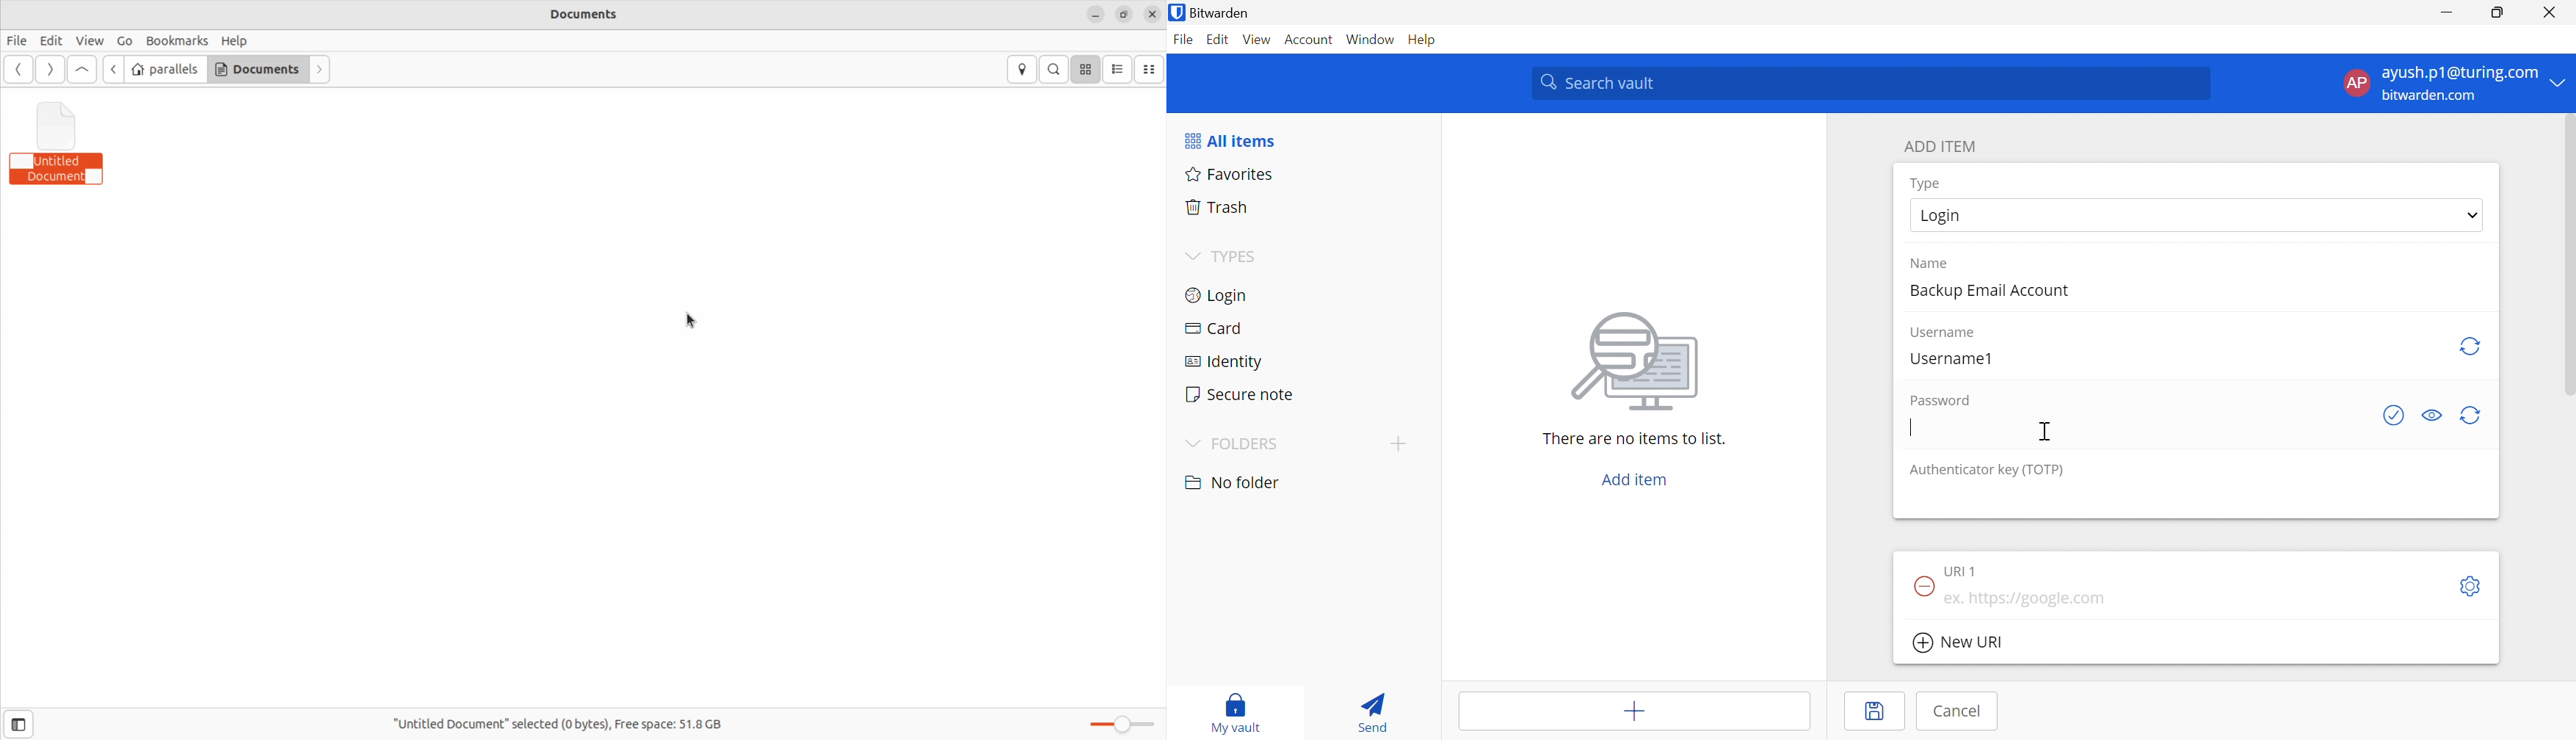 This screenshot has width=2576, height=756. Describe the element at coordinates (1218, 39) in the screenshot. I see `Edit` at that location.